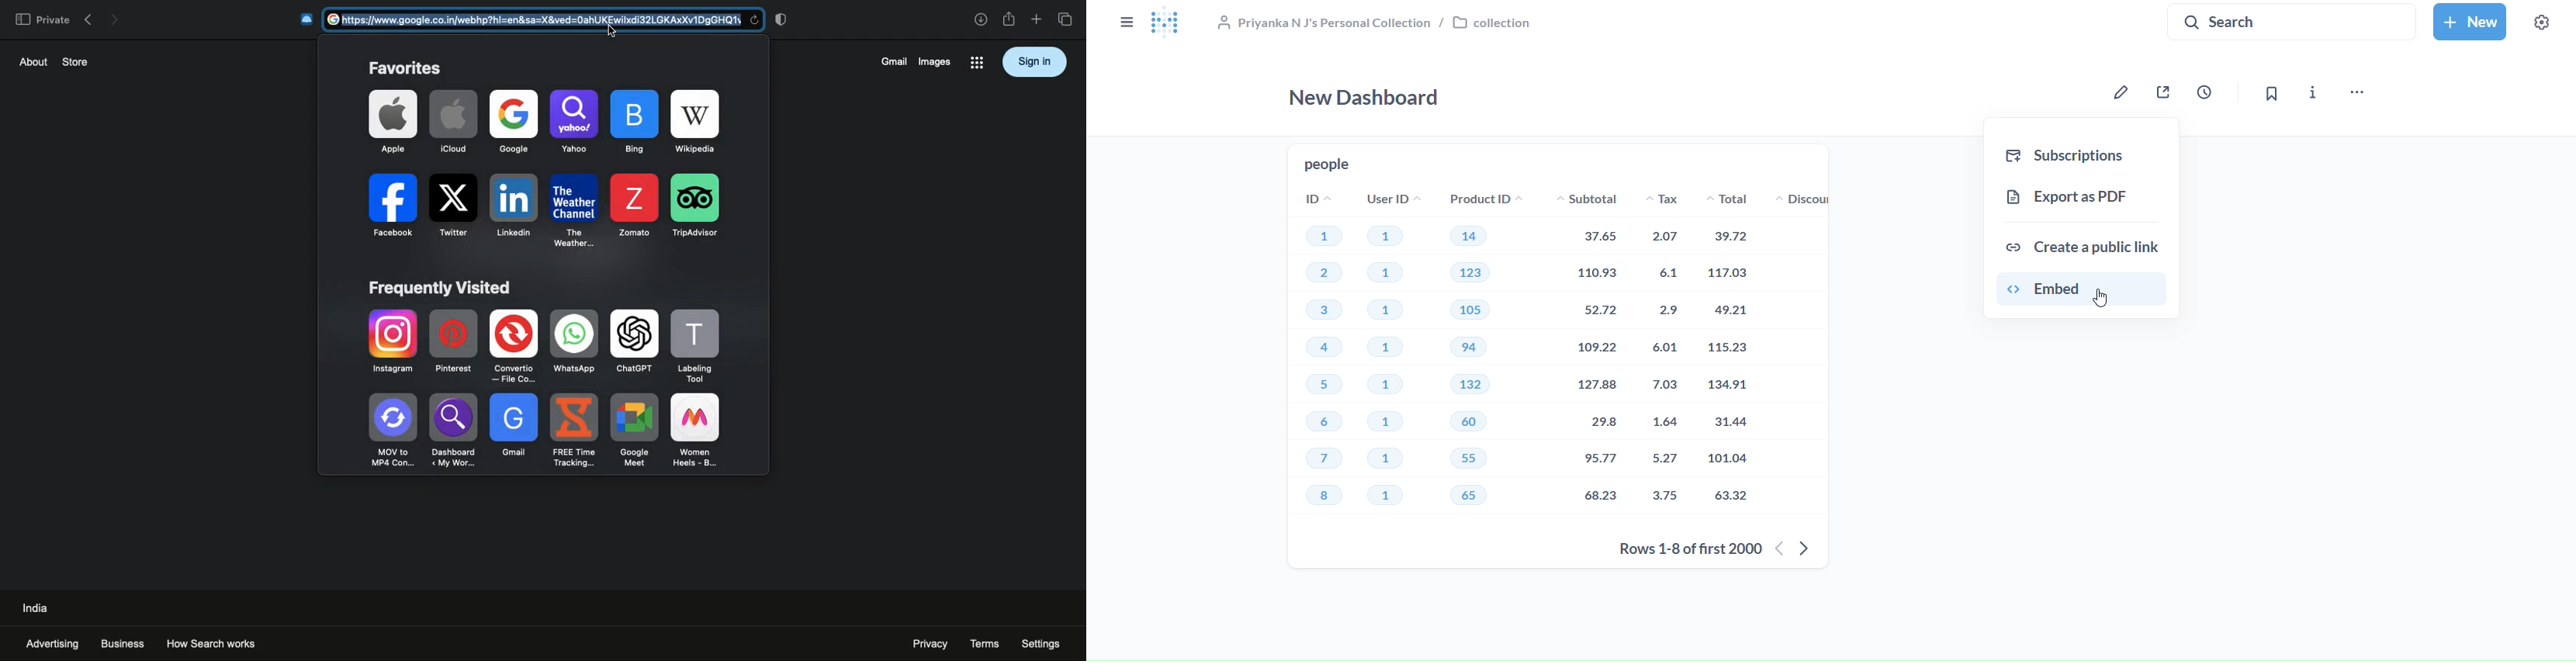 This screenshot has height=672, width=2576. What do you see at coordinates (1380, 22) in the screenshot?
I see `&, Priyanka N J's Personal Collection / [J collection` at bounding box center [1380, 22].